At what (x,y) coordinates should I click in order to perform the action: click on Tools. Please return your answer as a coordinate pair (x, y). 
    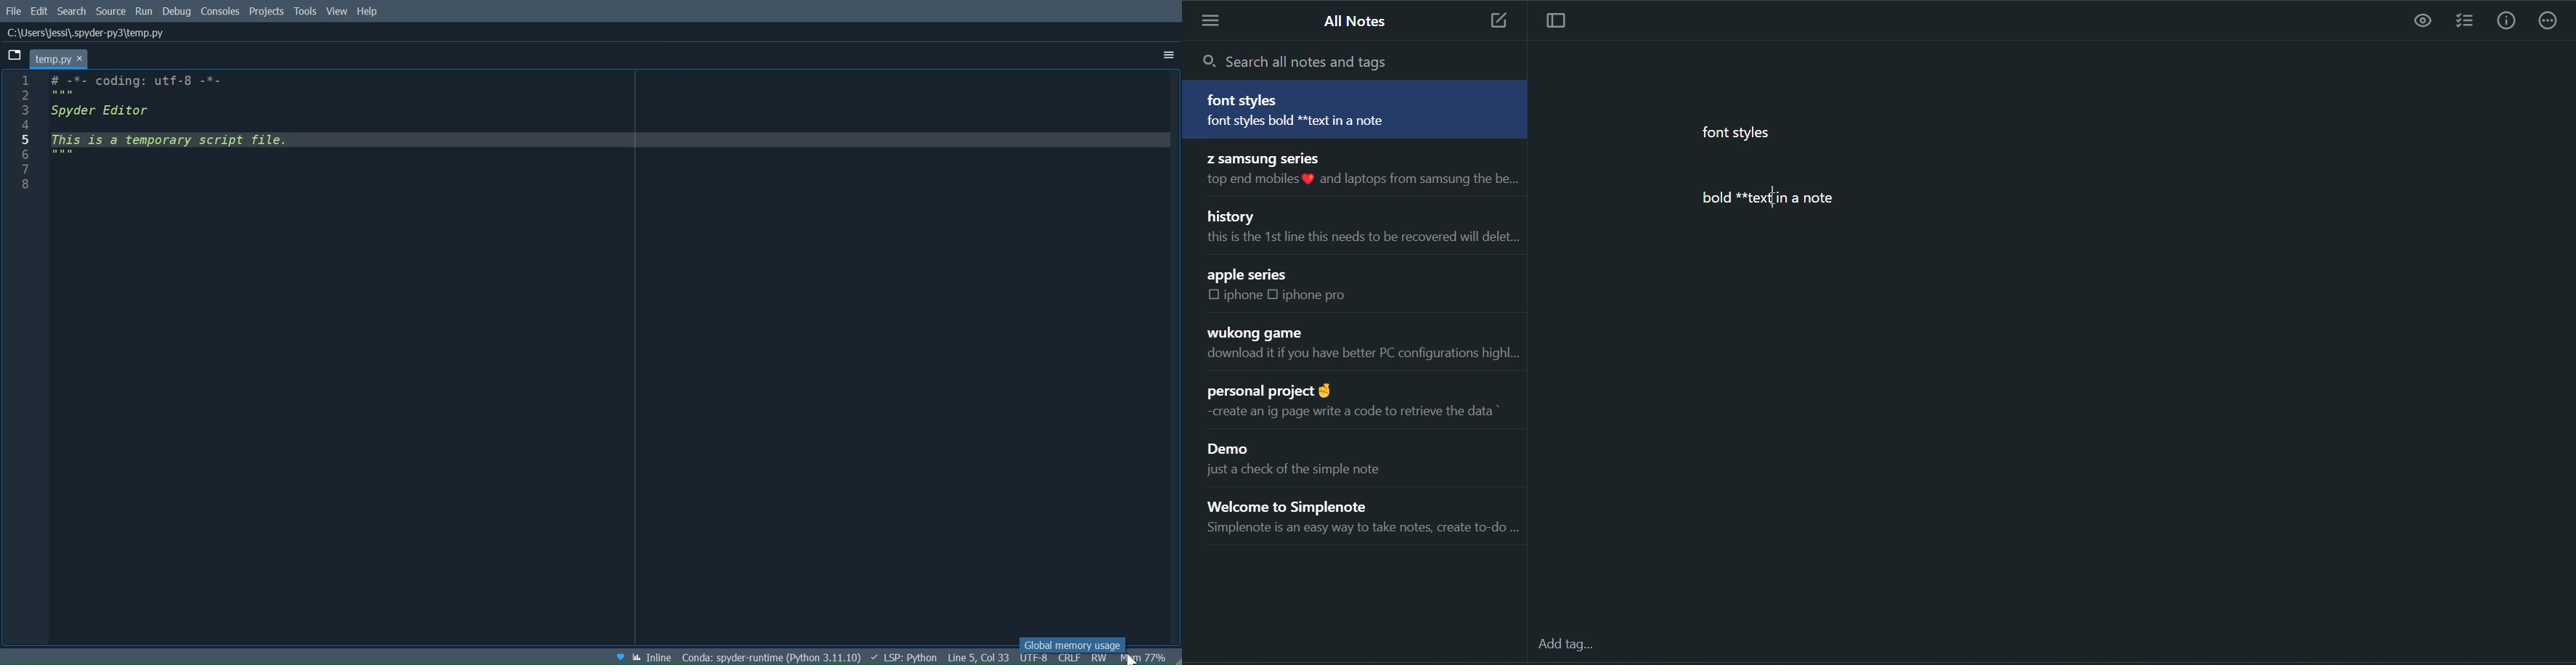
    Looking at the image, I should click on (306, 13).